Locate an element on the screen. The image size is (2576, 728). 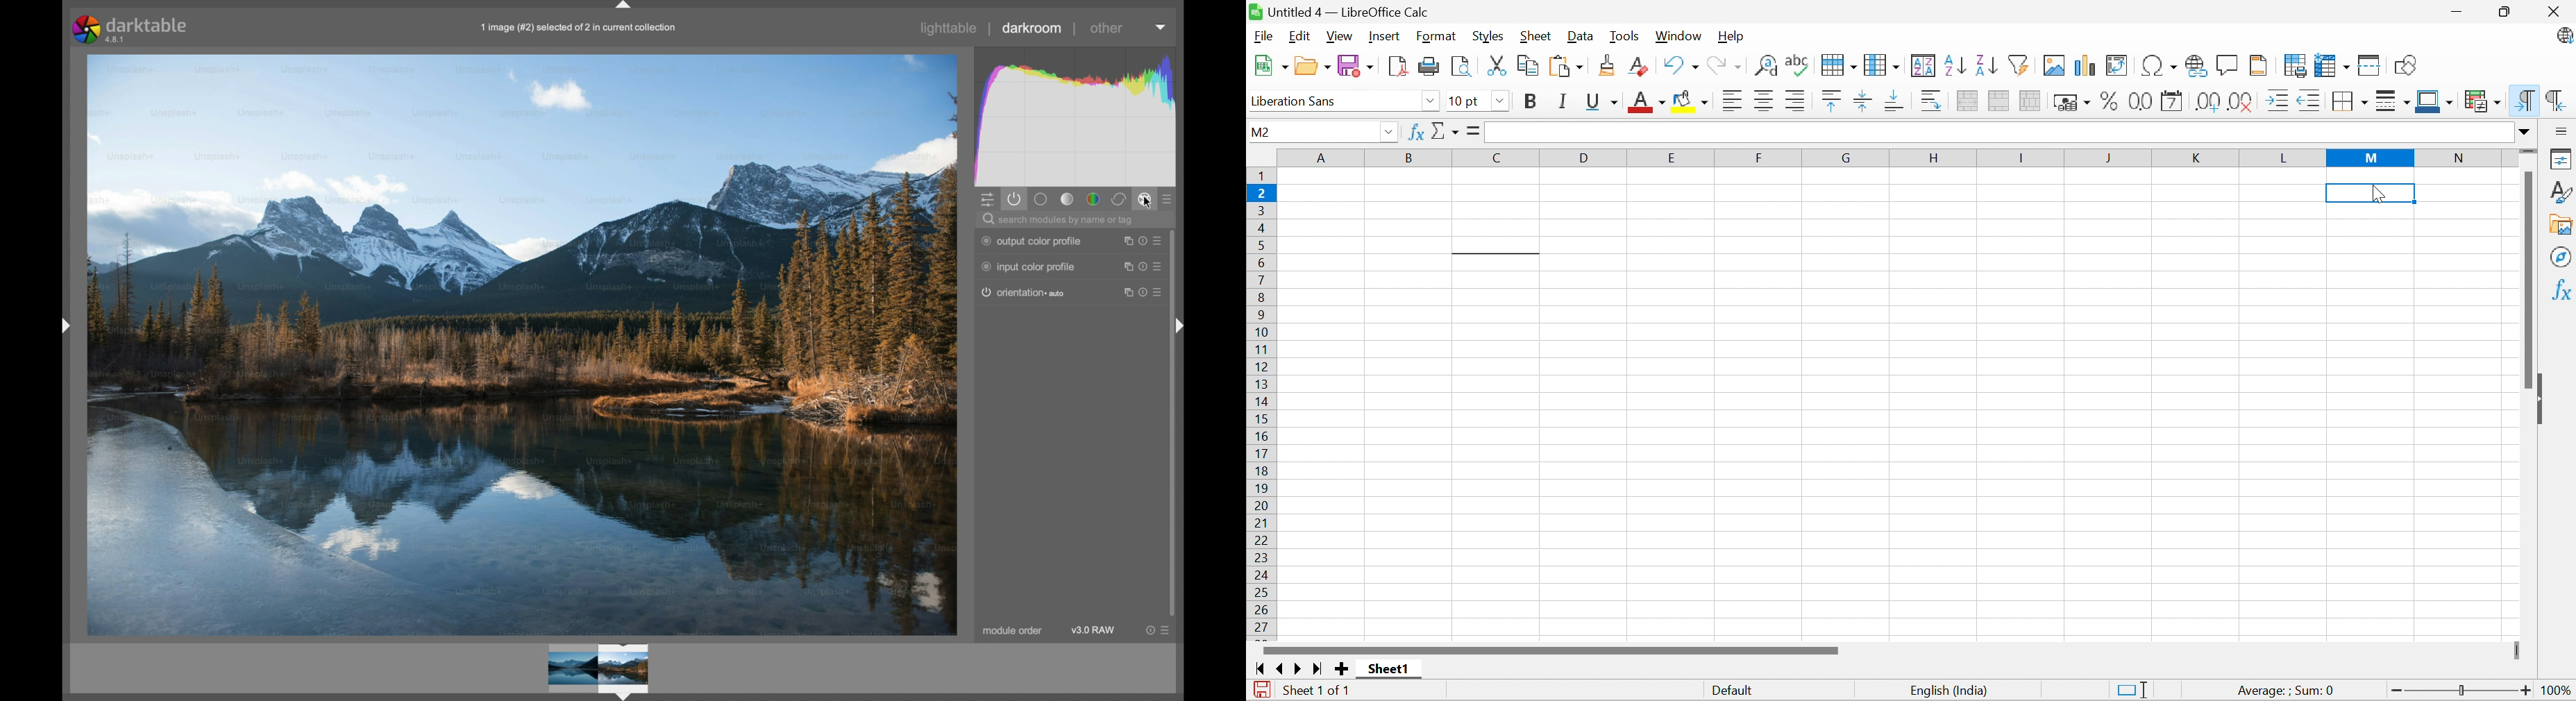
New is located at coordinates (1270, 66).